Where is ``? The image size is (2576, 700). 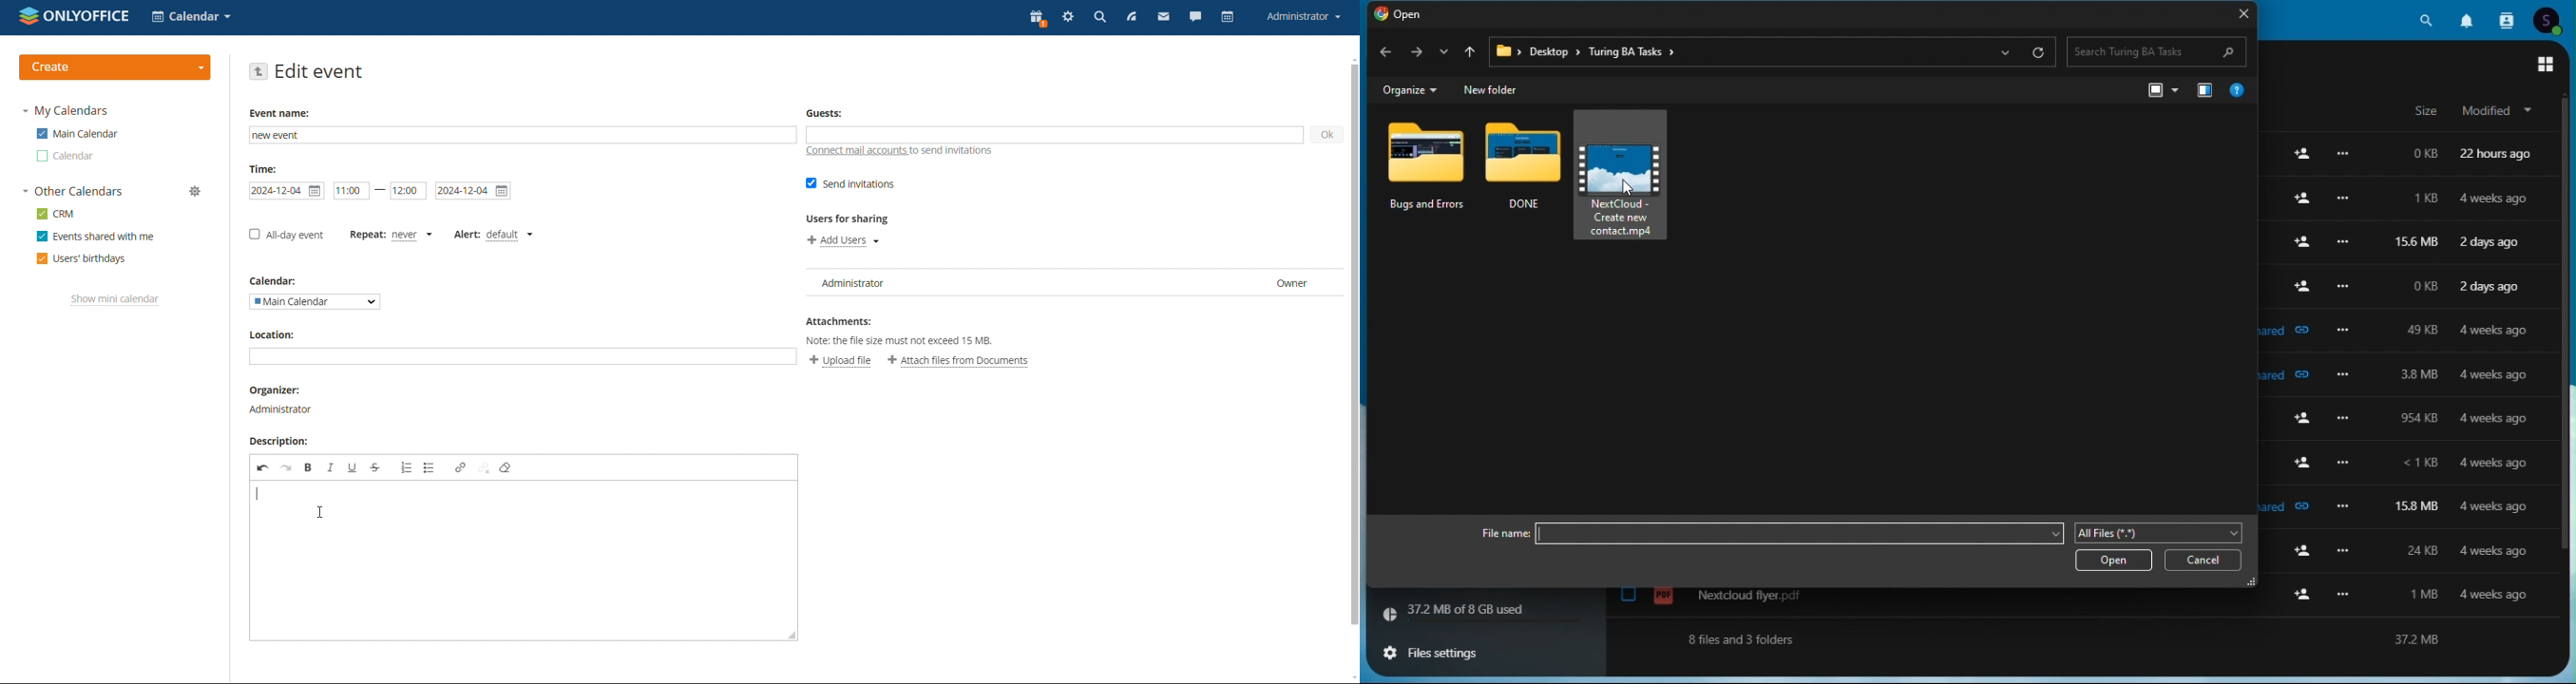
 is located at coordinates (2344, 156).